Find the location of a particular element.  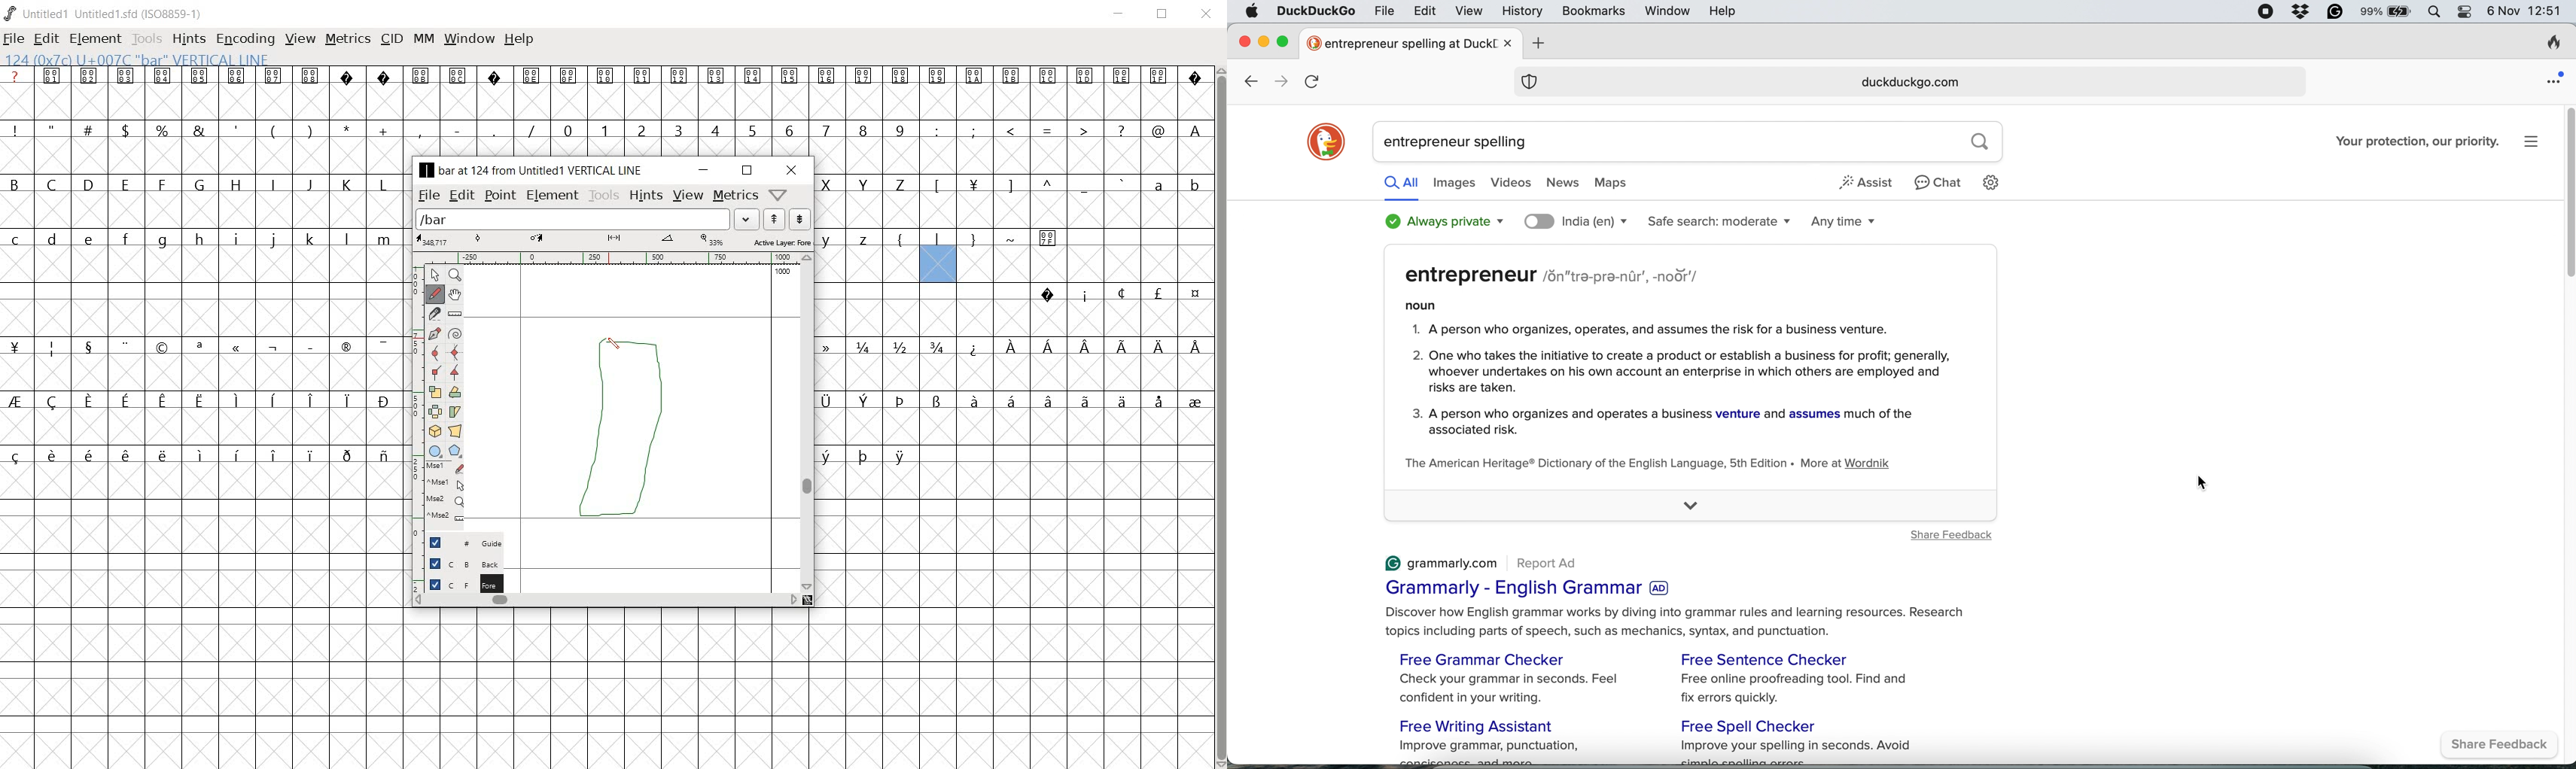

empty cells is located at coordinates (205, 266).